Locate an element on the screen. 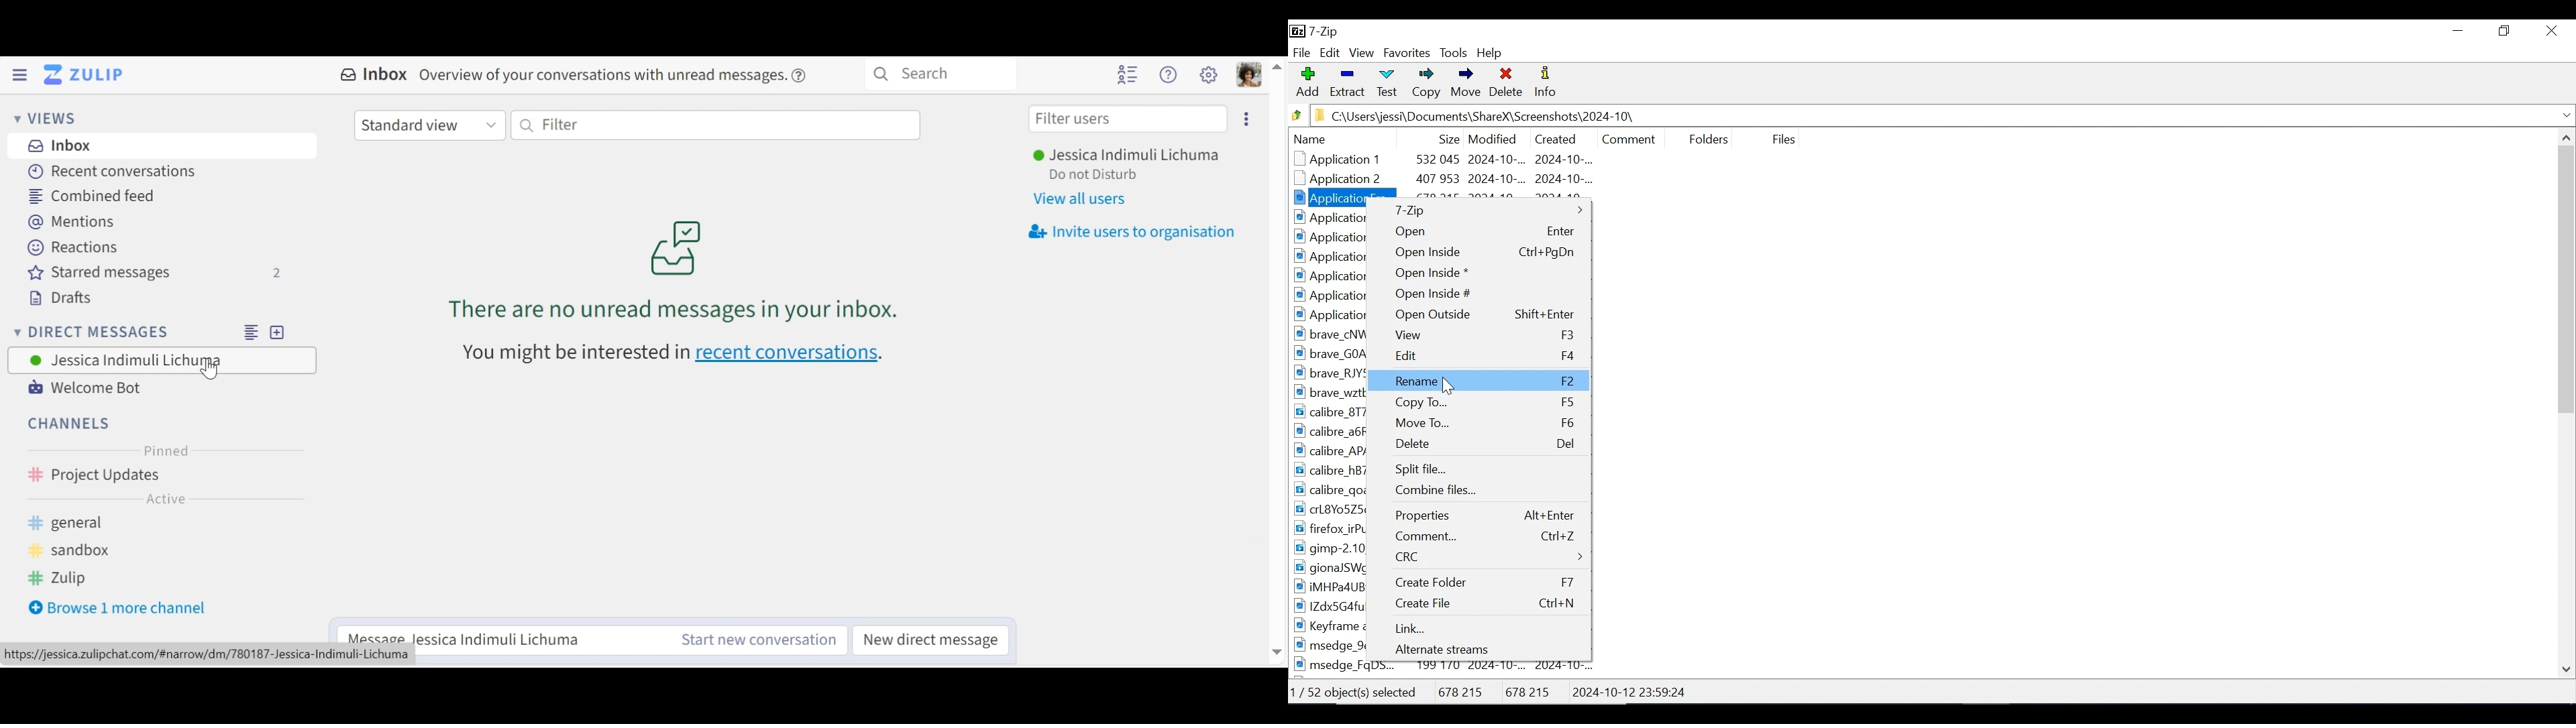 The width and height of the screenshot is (2576, 728). sandbox is located at coordinates (76, 551).